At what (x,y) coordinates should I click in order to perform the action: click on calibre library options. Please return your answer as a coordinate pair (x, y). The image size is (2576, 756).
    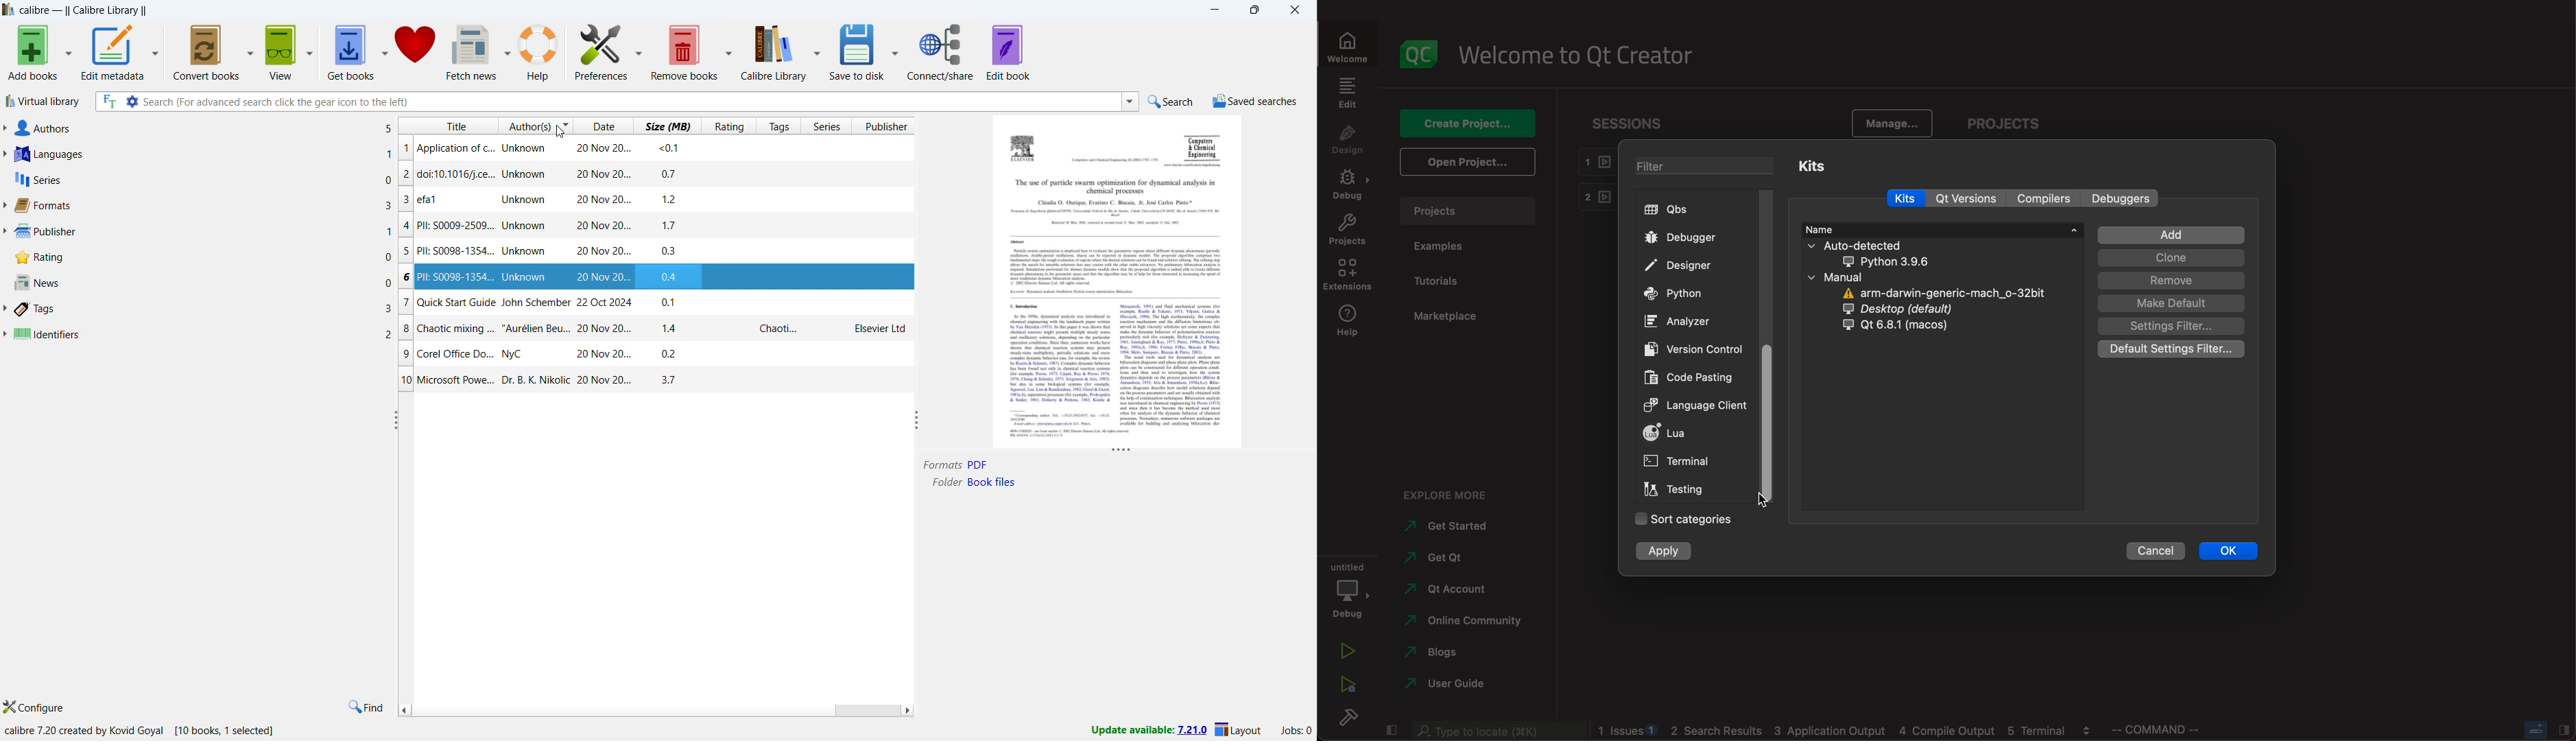
    Looking at the image, I should click on (816, 50).